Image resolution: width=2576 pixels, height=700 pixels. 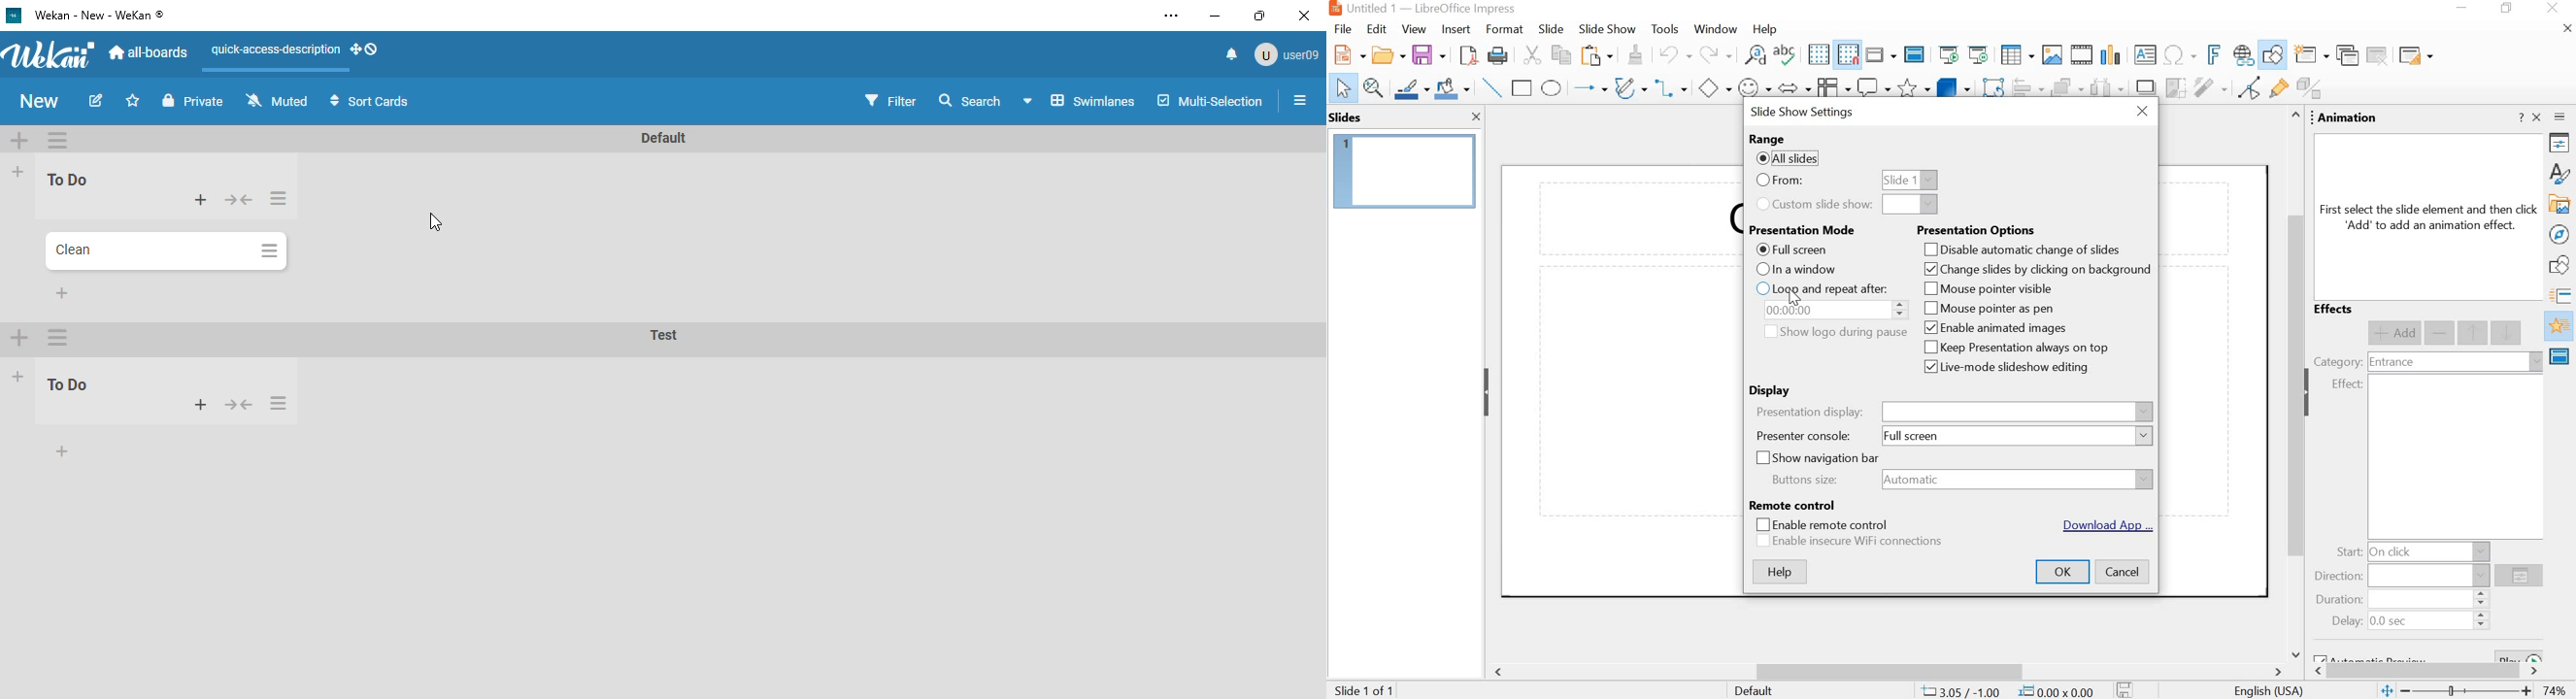 What do you see at coordinates (2562, 267) in the screenshot?
I see `shapes` at bounding box center [2562, 267].